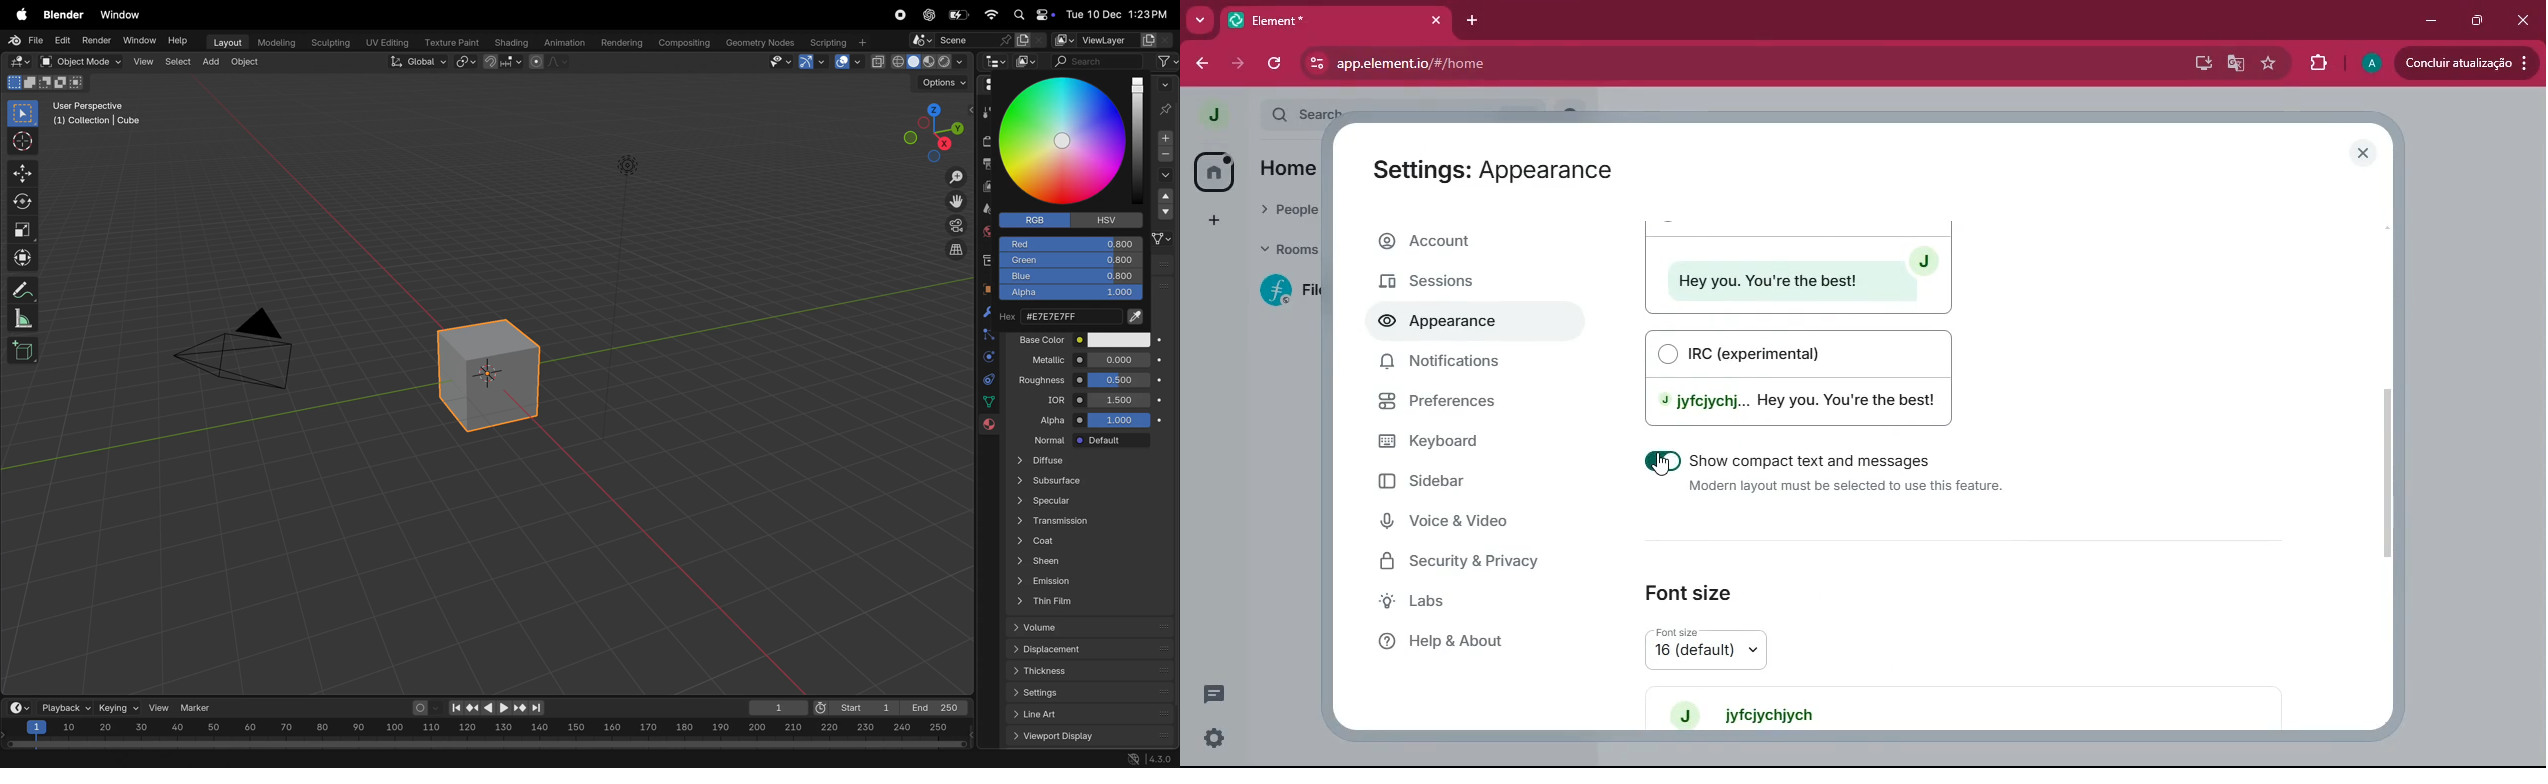  What do you see at coordinates (1435, 21) in the screenshot?
I see `close` at bounding box center [1435, 21].